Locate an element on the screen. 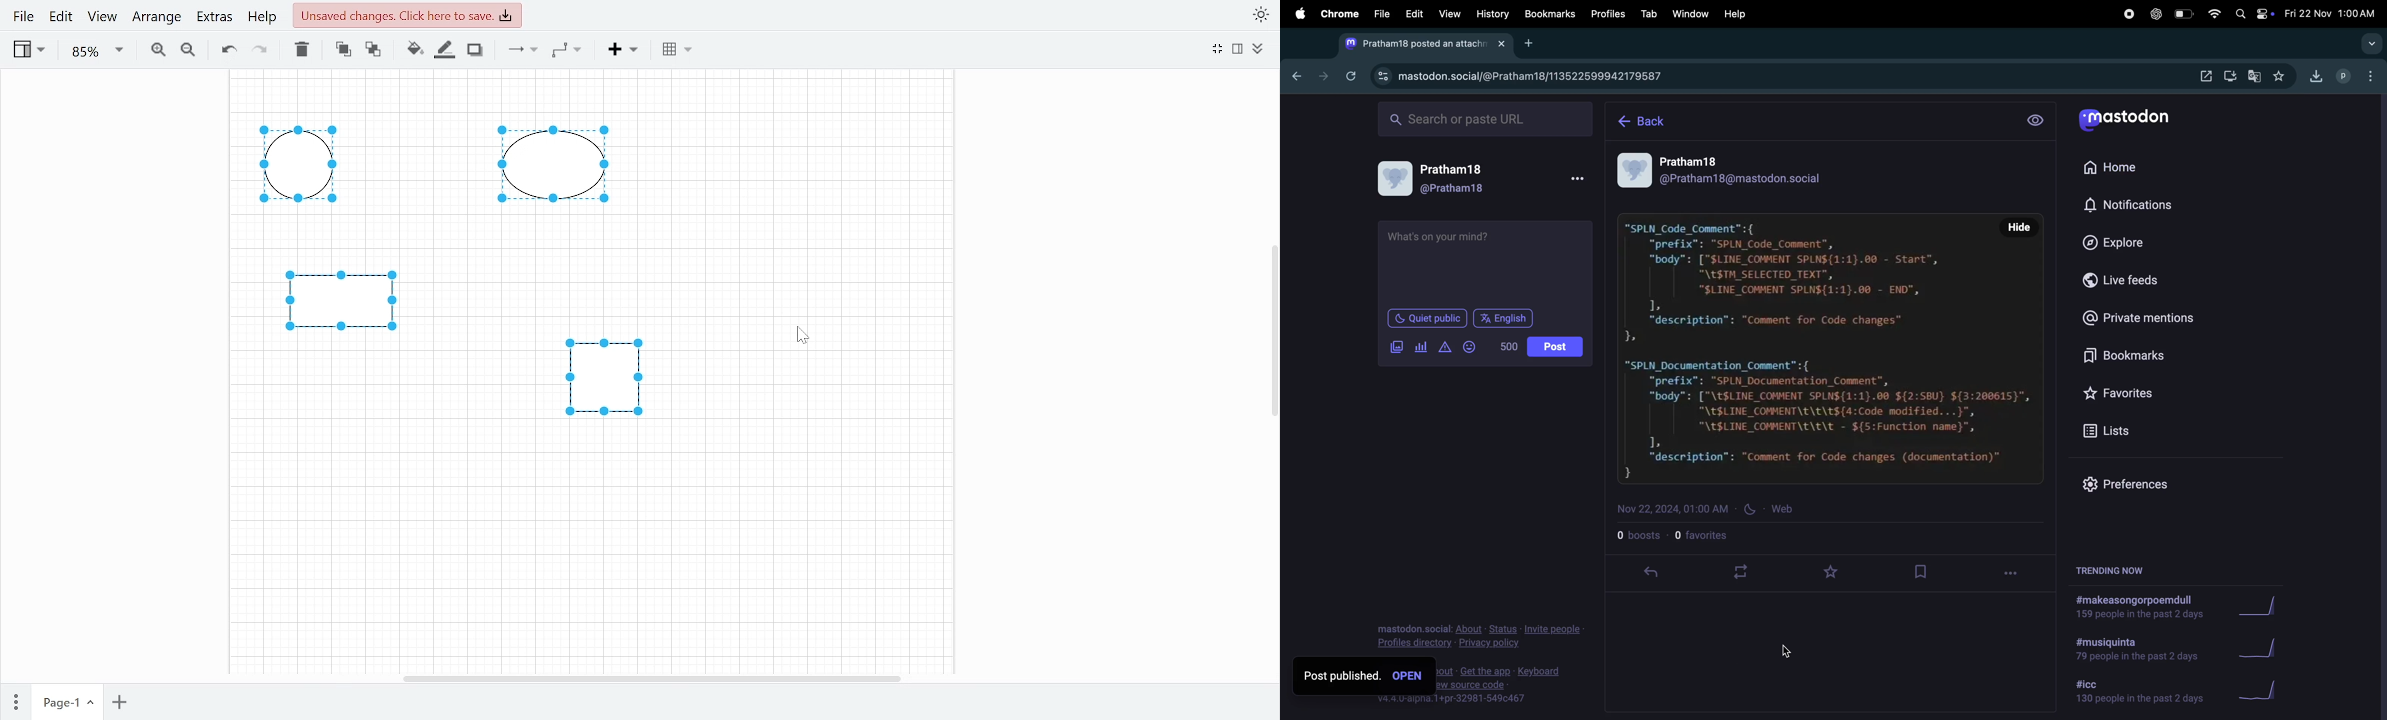 Image resolution: width=2408 pixels, height=728 pixels. profile information is located at coordinates (1821, 169).